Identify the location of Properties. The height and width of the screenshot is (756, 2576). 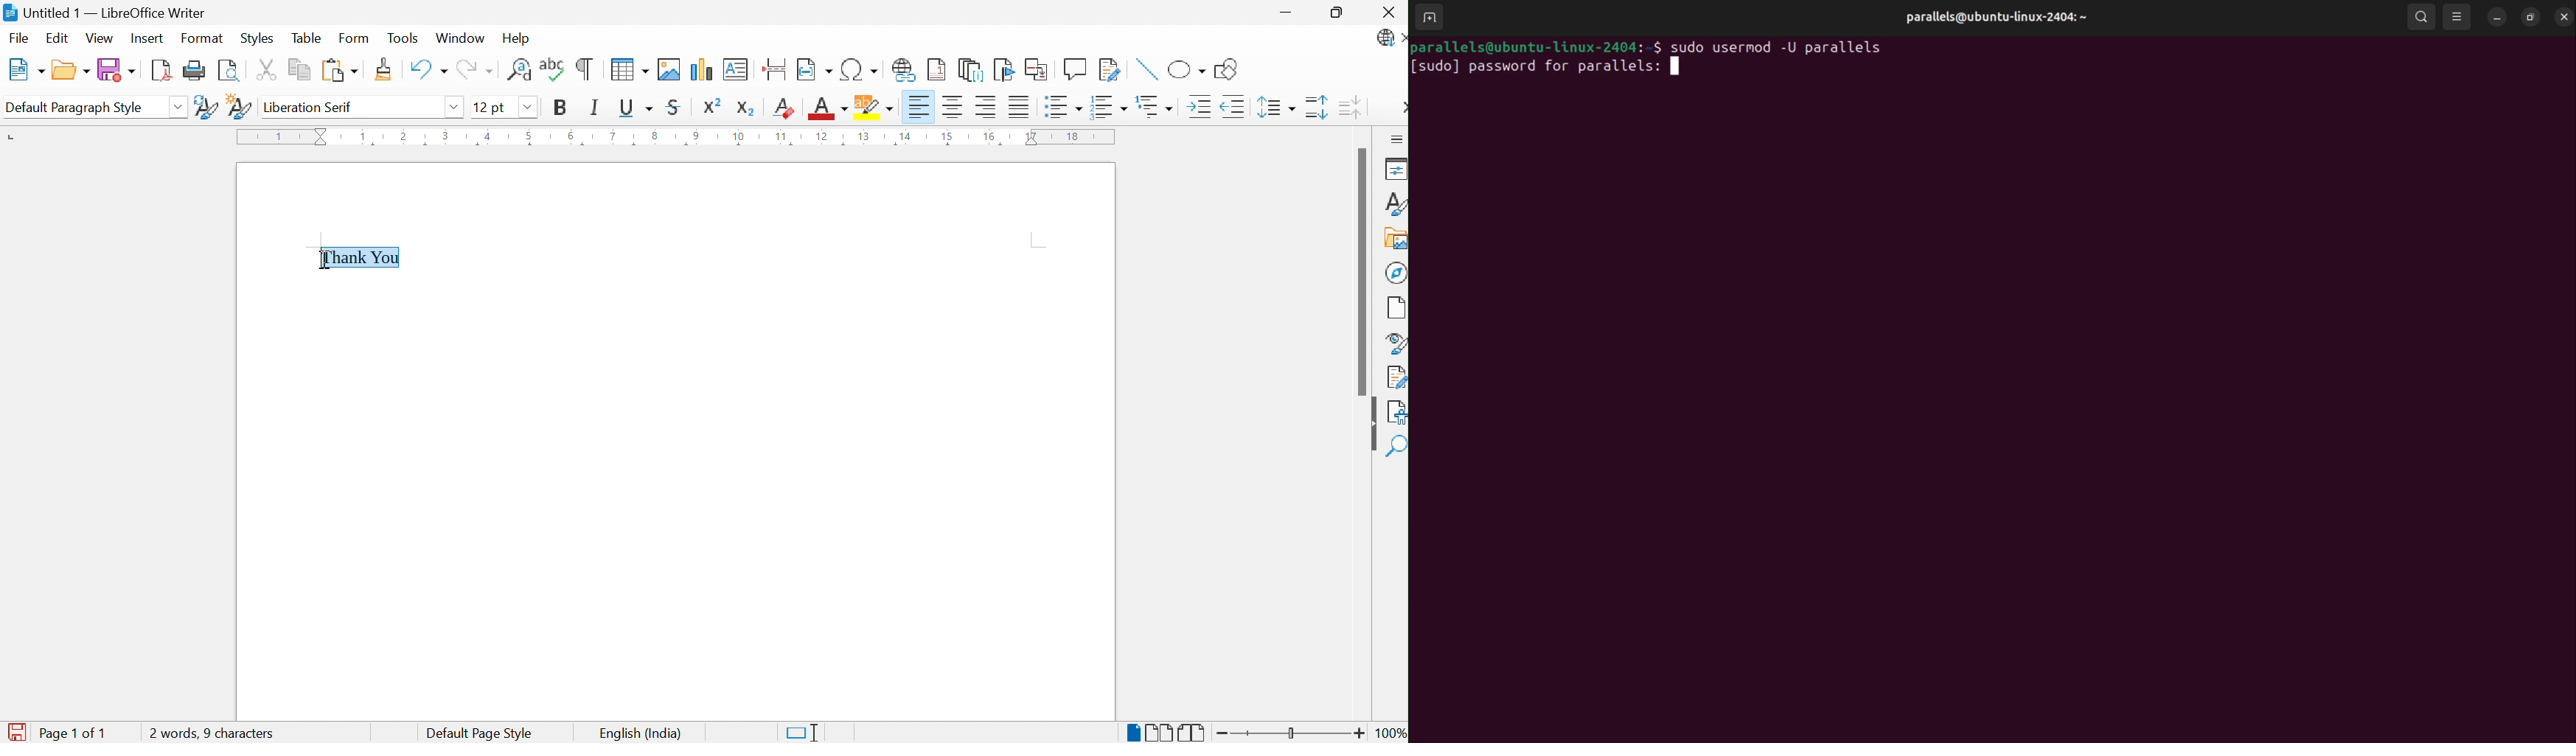
(1393, 170).